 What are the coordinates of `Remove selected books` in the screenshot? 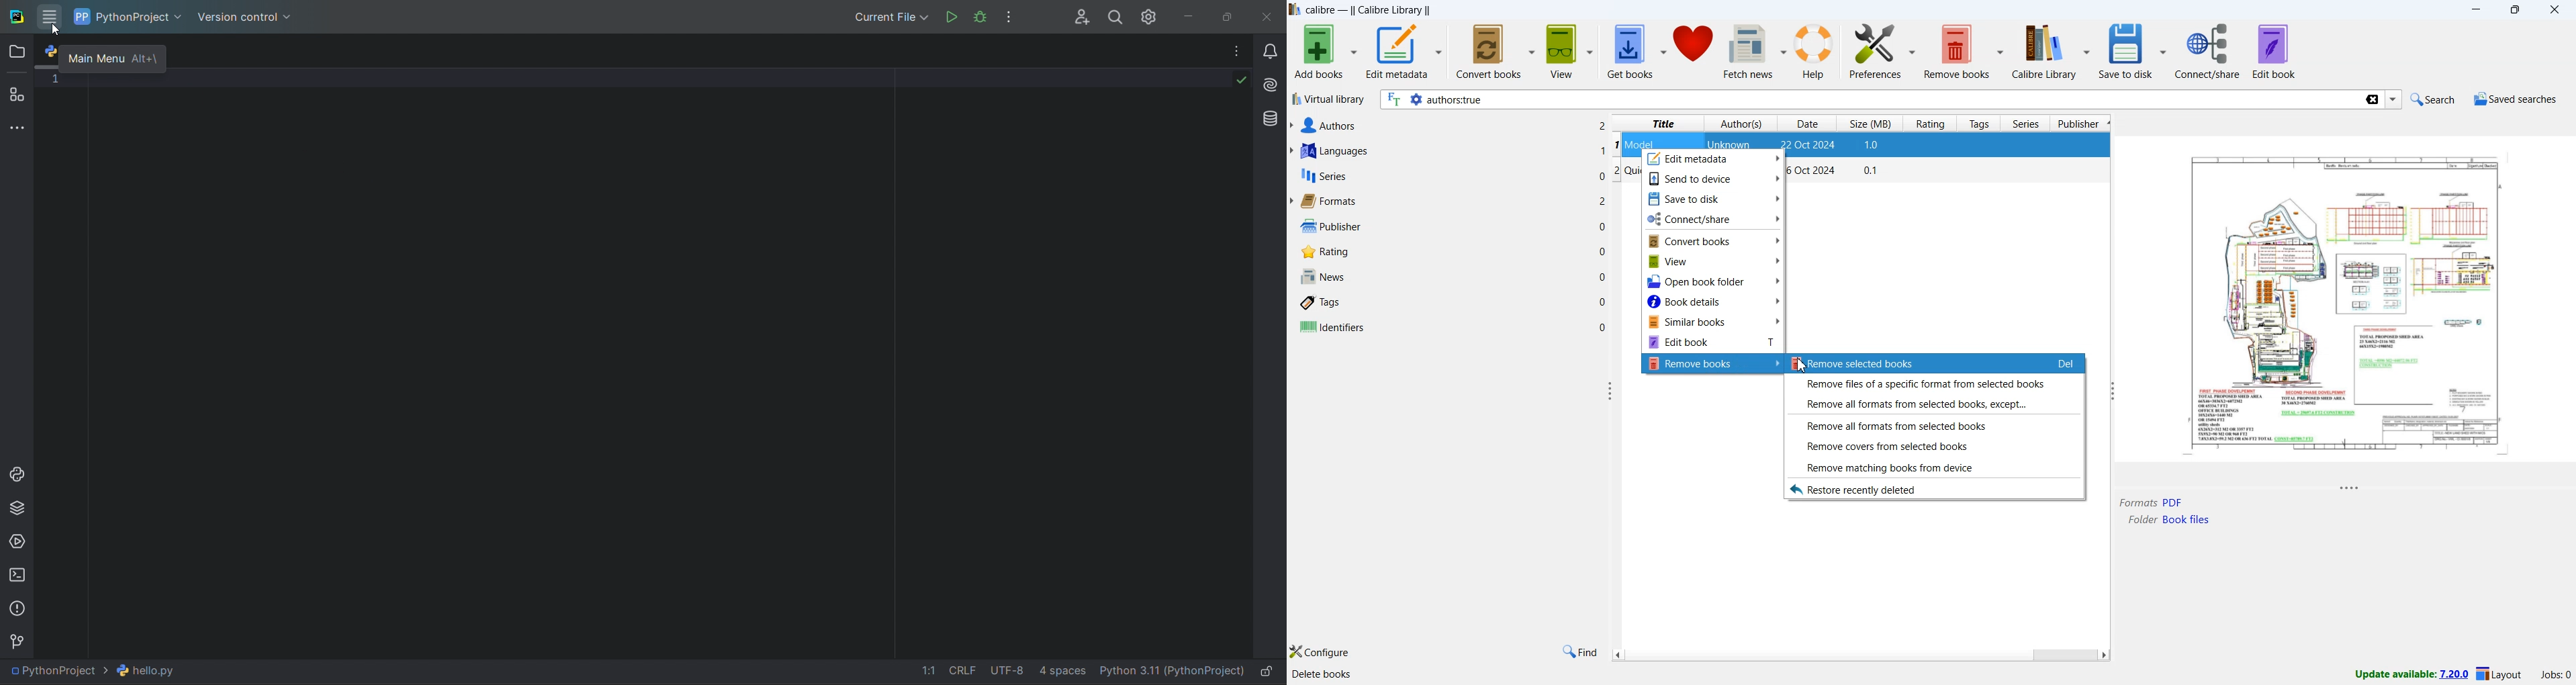 It's located at (1933, 364).